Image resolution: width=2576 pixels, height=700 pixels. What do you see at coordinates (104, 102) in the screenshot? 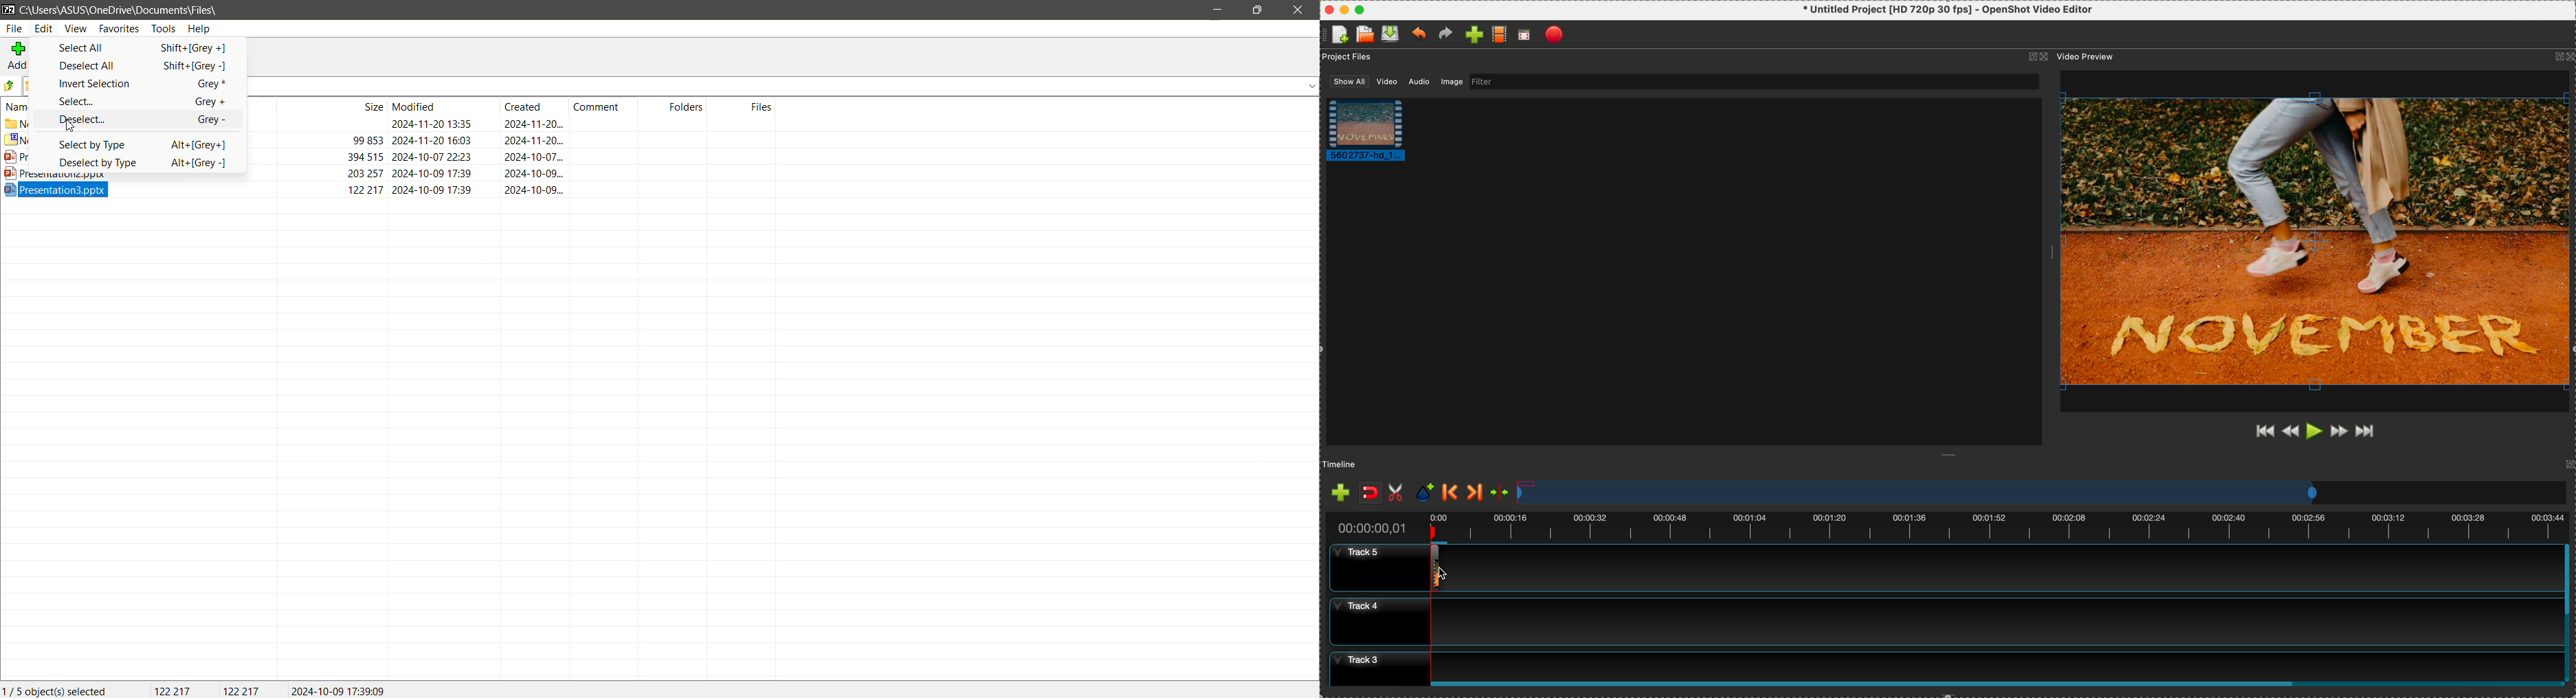
I see `Select` at bounding box center [104, 102].